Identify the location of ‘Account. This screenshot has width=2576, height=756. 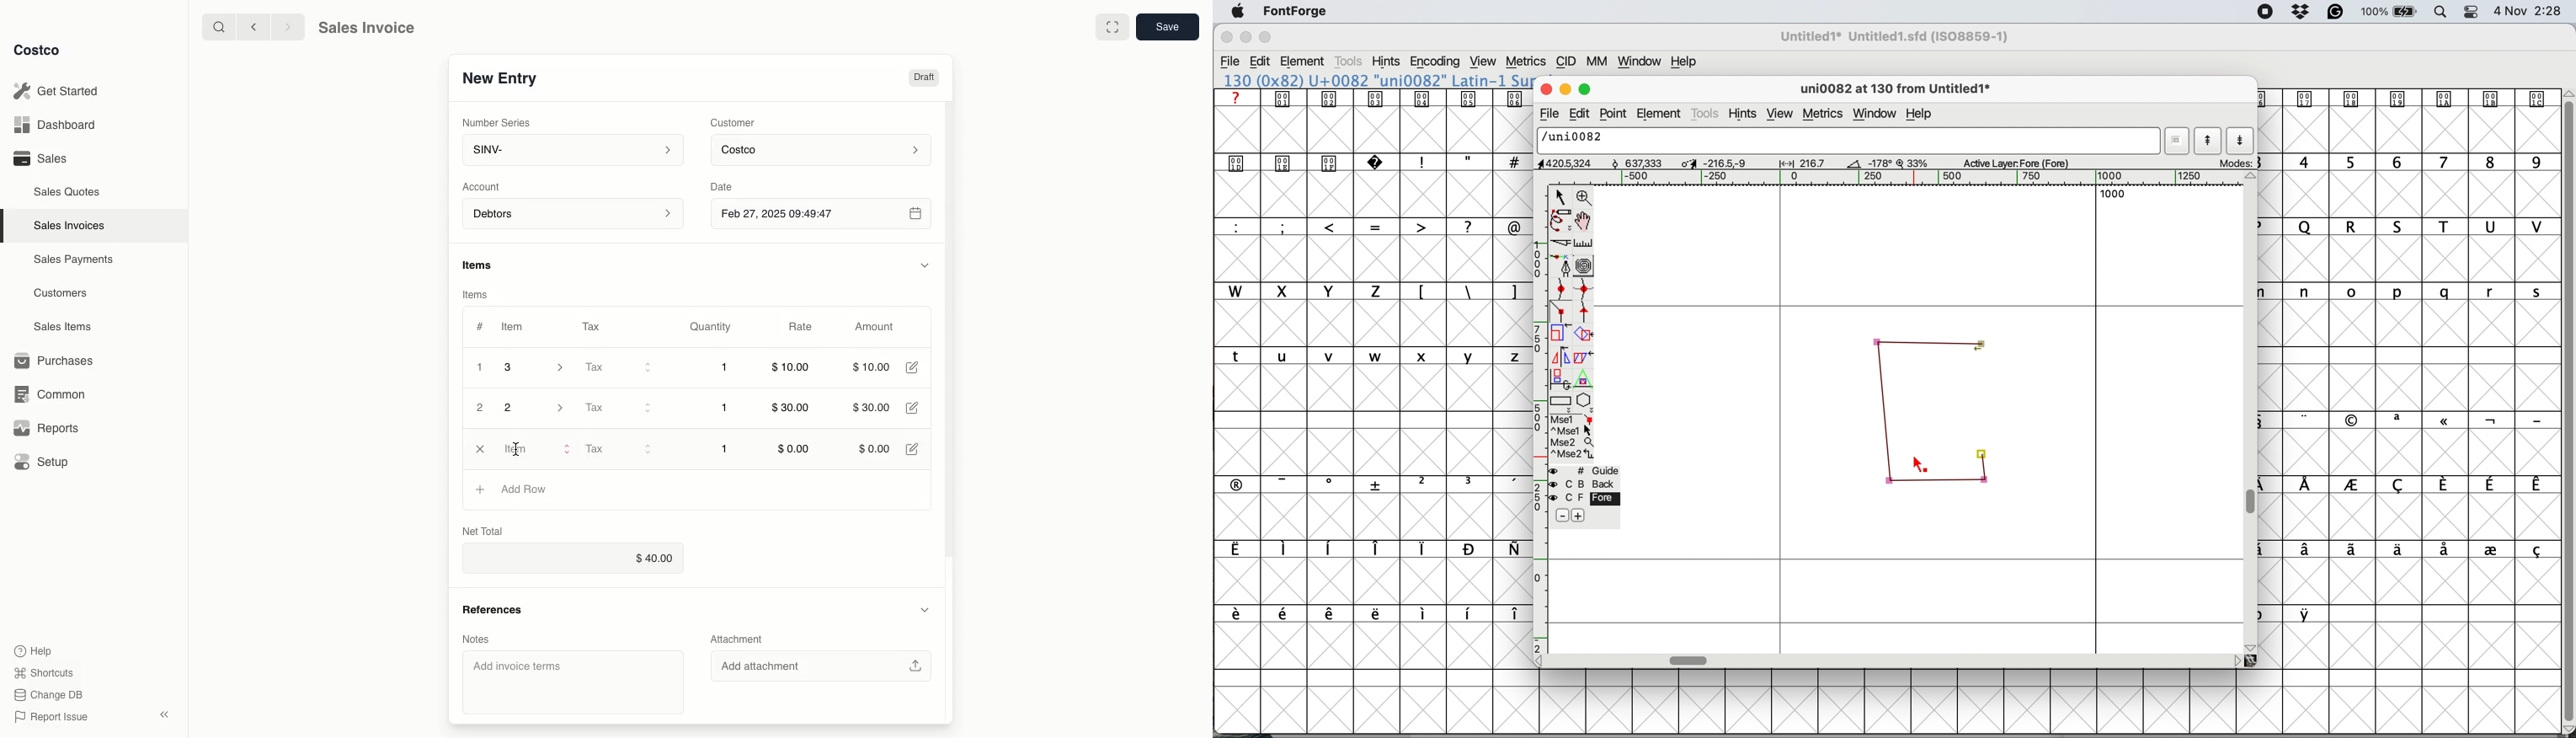
(484, 185).